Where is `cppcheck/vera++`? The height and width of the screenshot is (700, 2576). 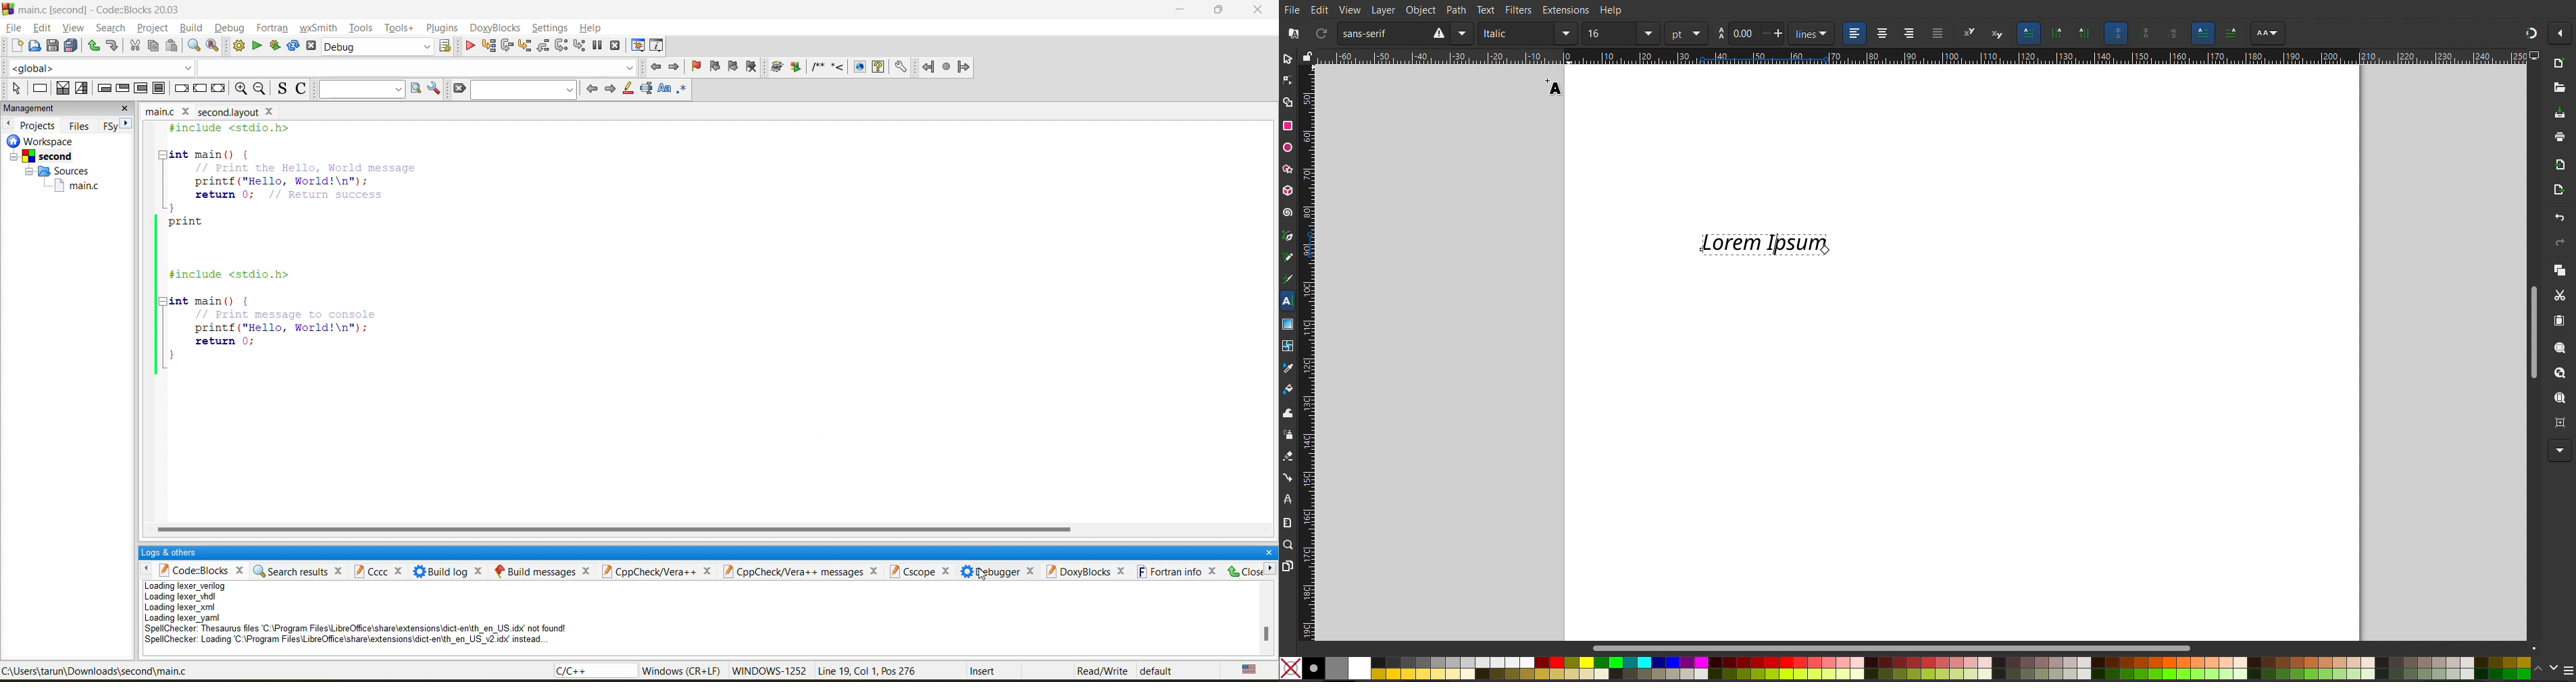 cppcheck/vera++ is located at coordinates (663, 570).